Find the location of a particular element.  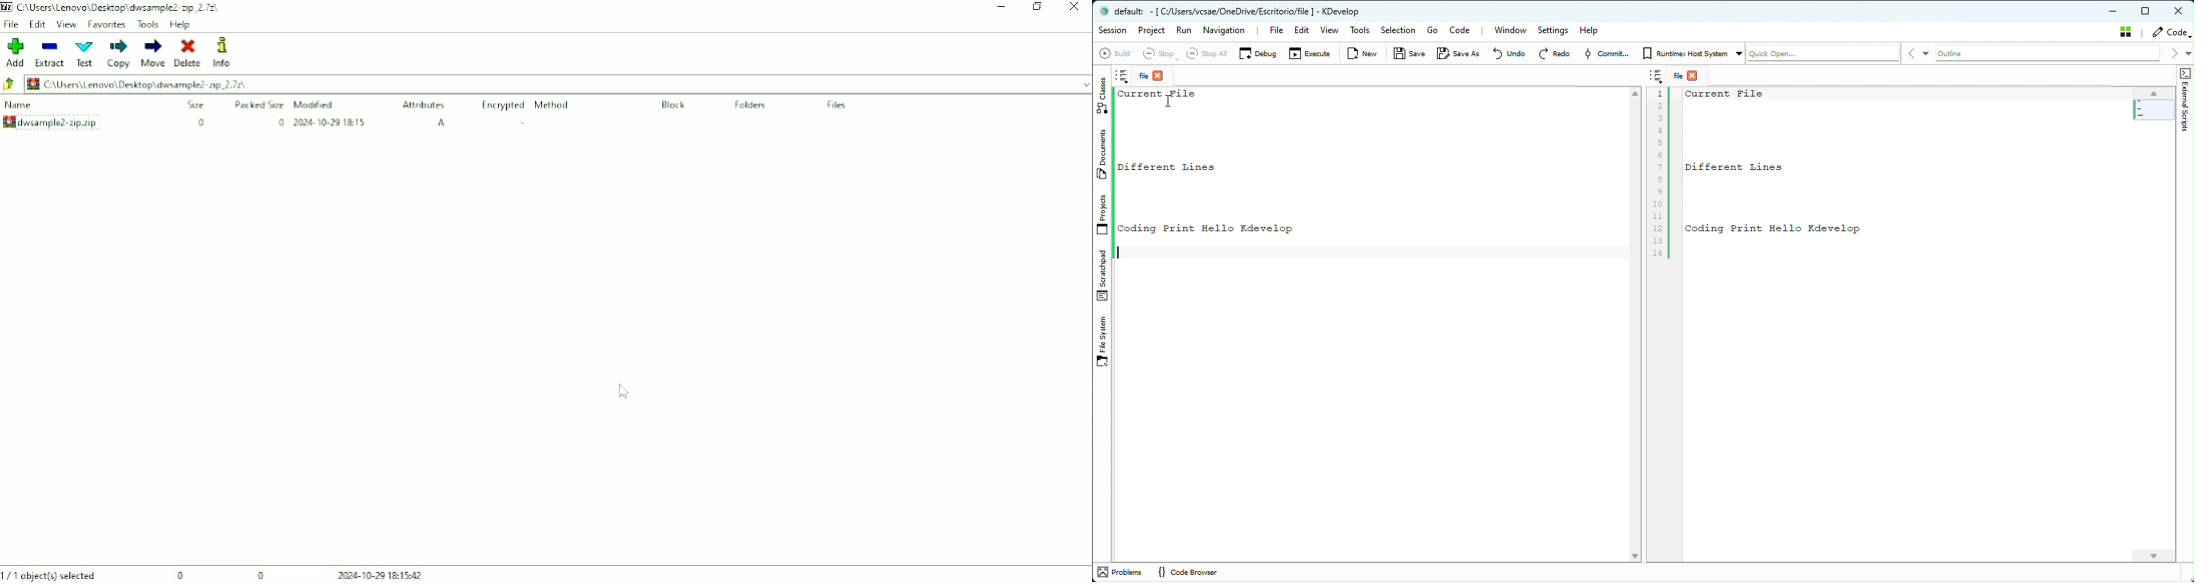

Add is located at coordinates (14, 52).